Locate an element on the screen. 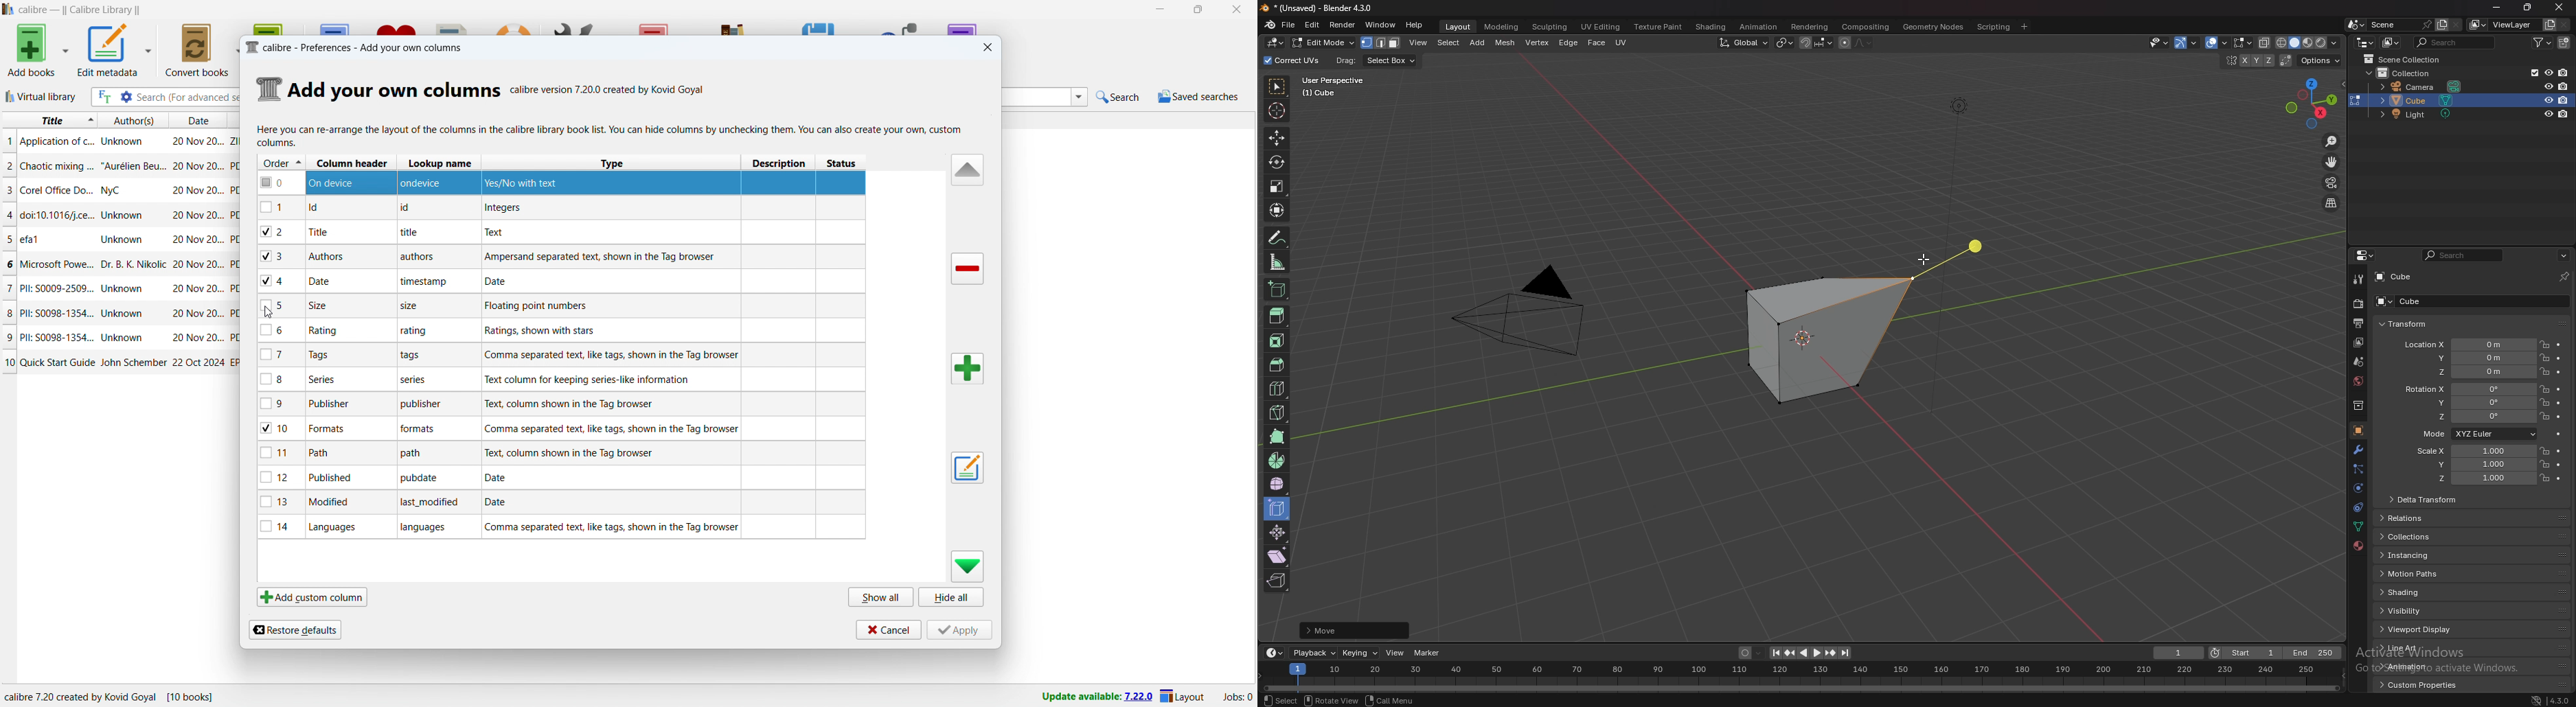  custom properties is located at coordinates (2419, 684).